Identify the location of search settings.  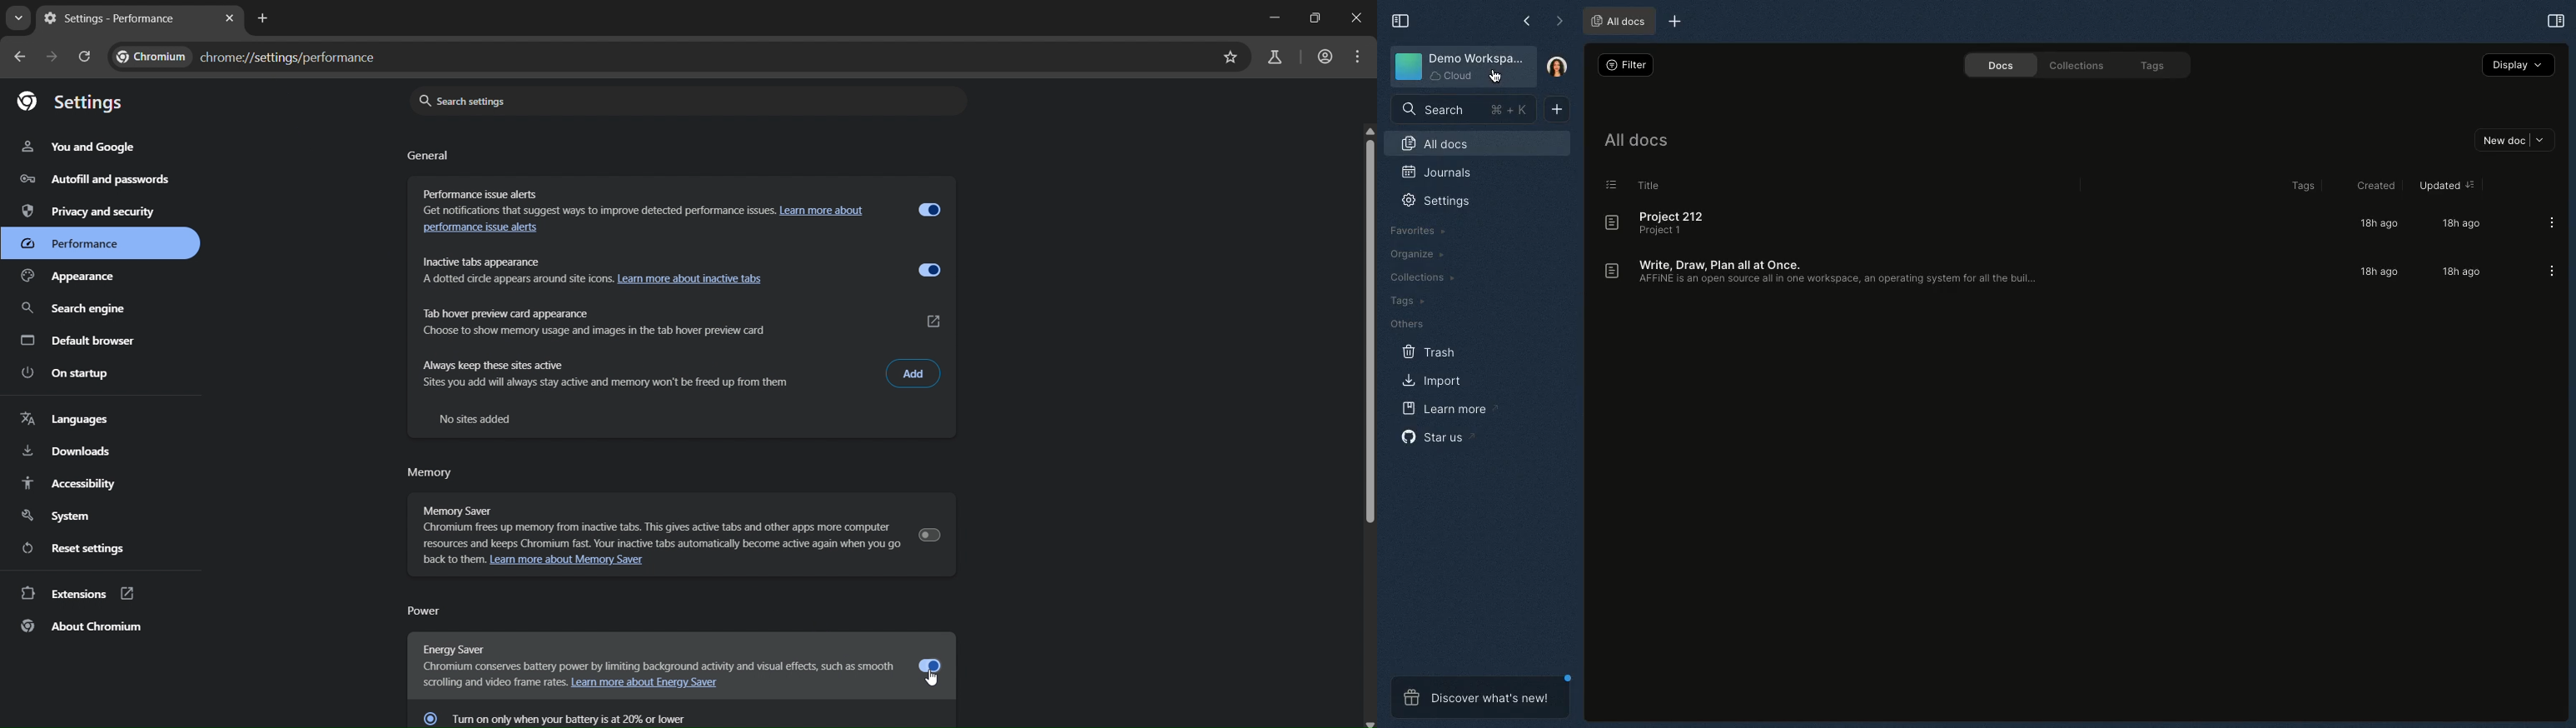
(682, 101).